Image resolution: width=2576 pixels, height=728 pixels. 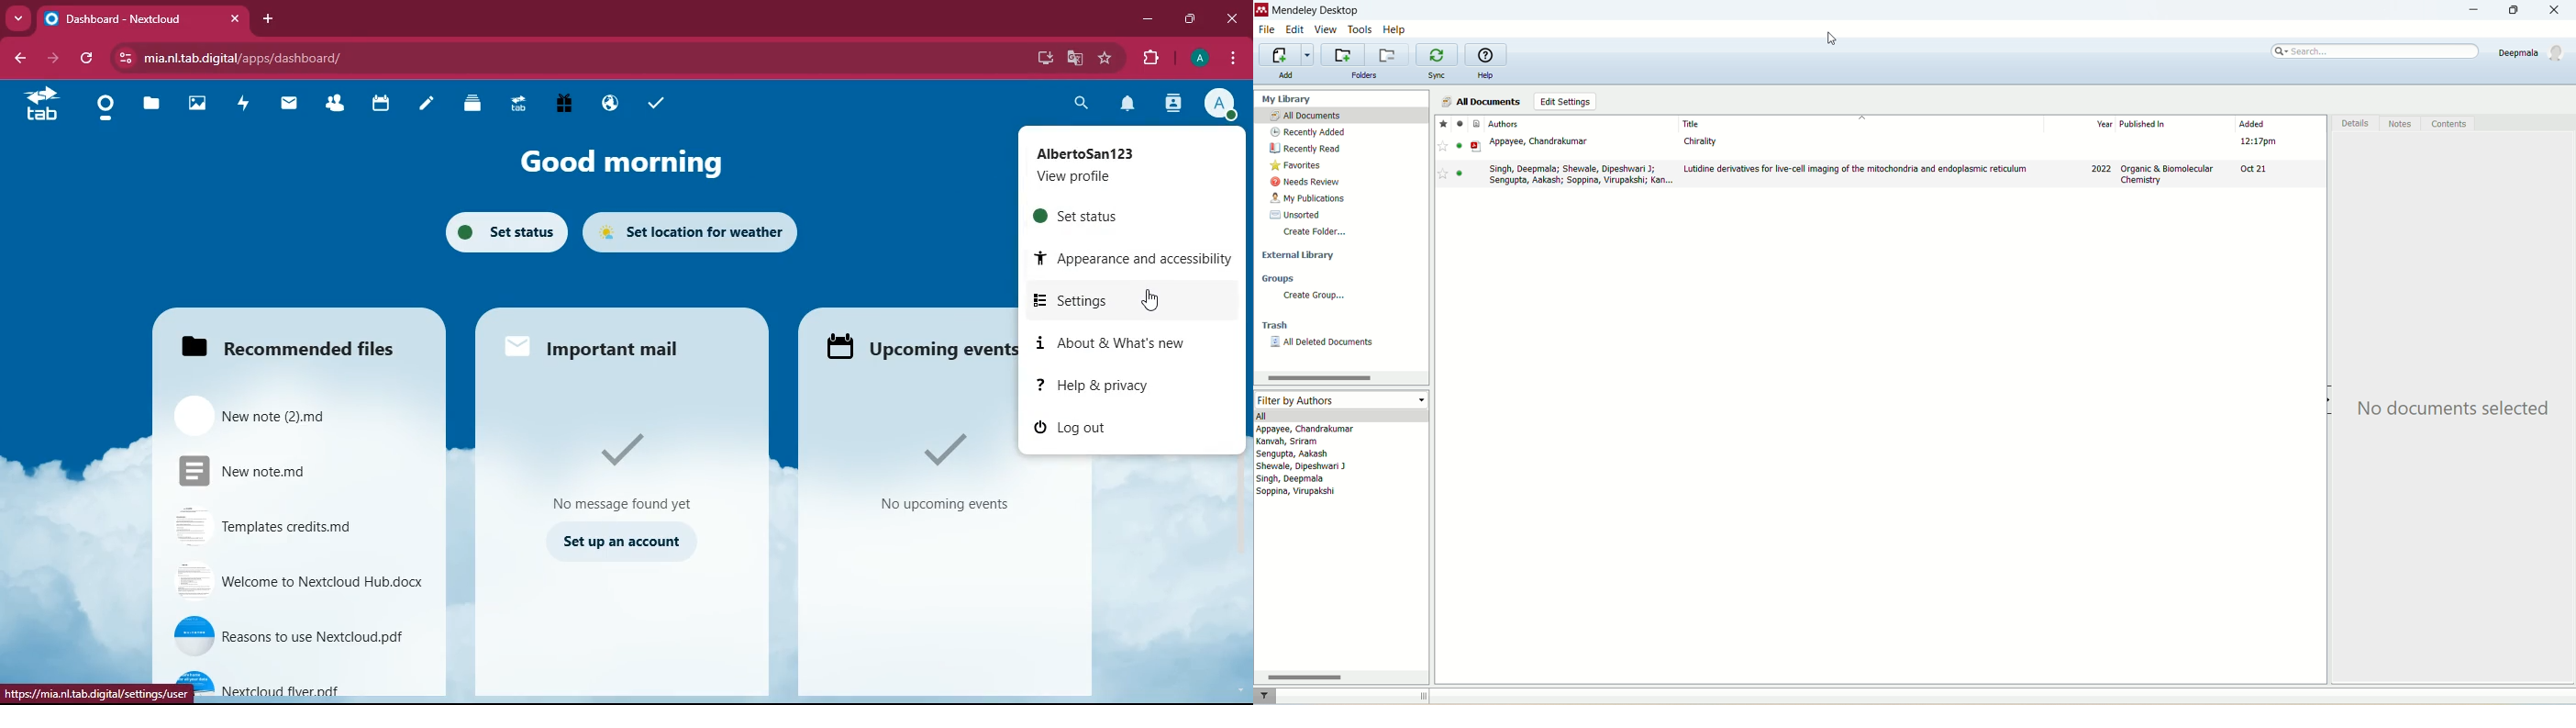 What do you see at coordinates (1832, 39) in the screenshot?
I see `cursor` at bounding box center [1832, 39].